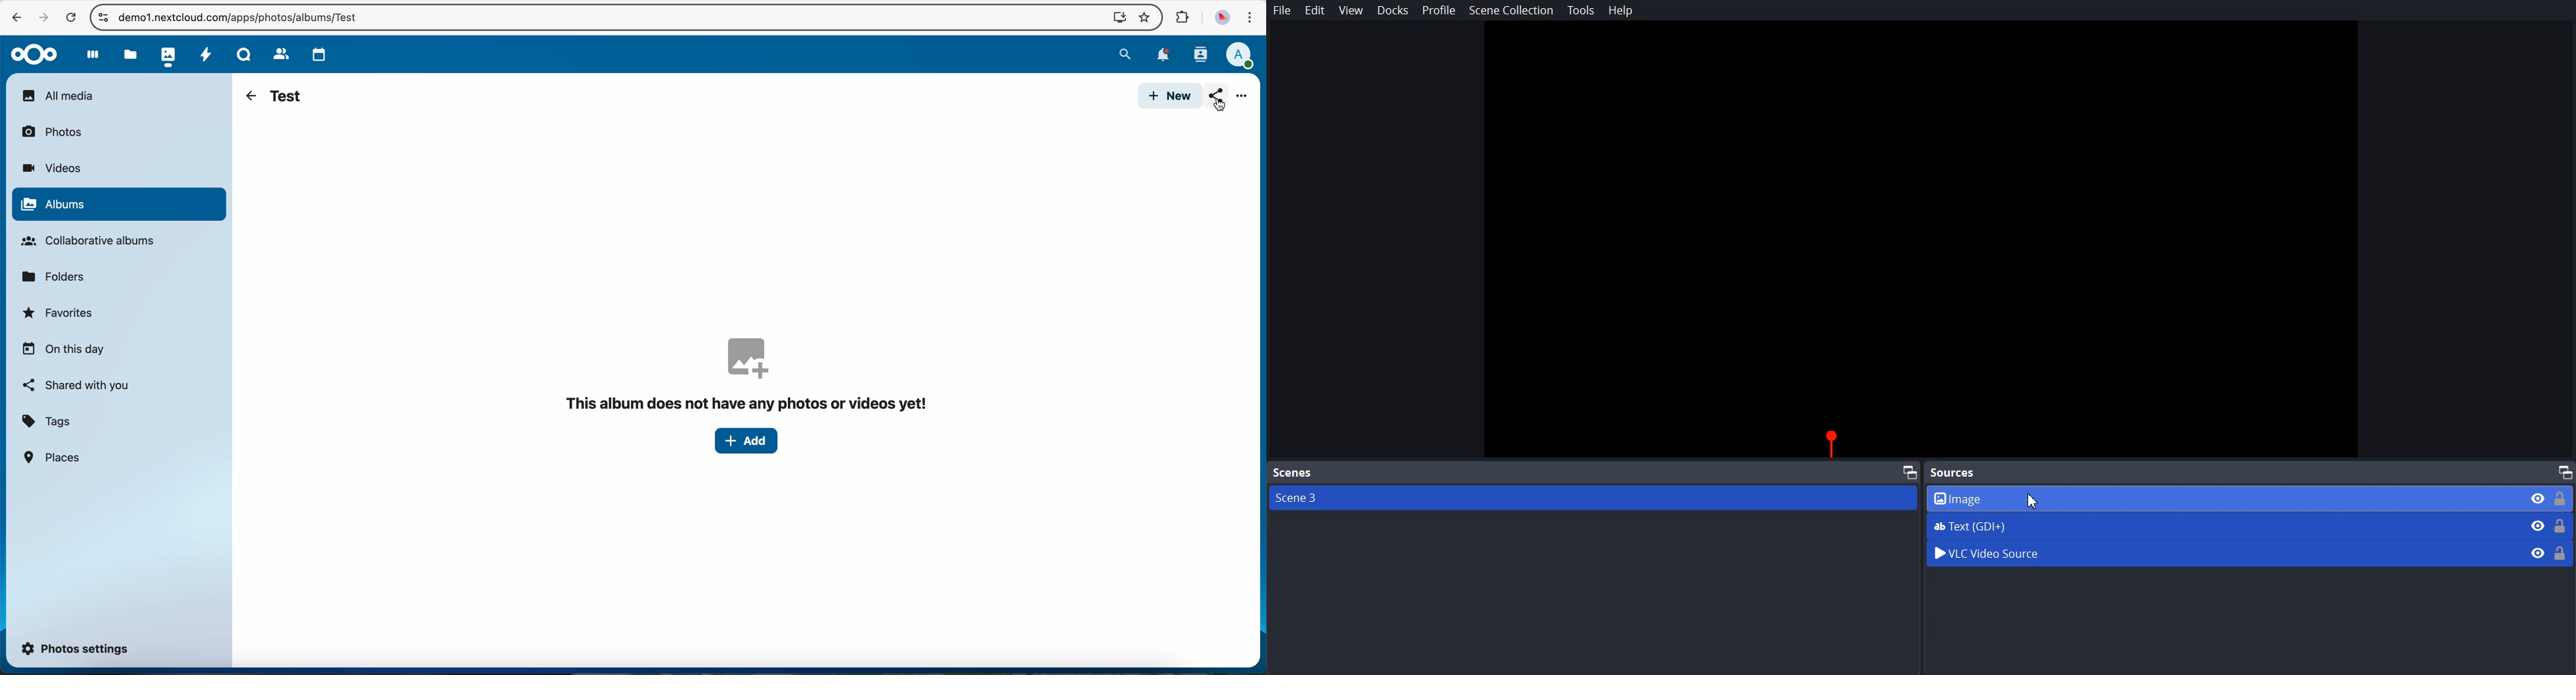  What do you see at coordinates (1249, 20) in the screenshot?
I see `customize and control Google Chrome` at bounding box center [1249, 20].